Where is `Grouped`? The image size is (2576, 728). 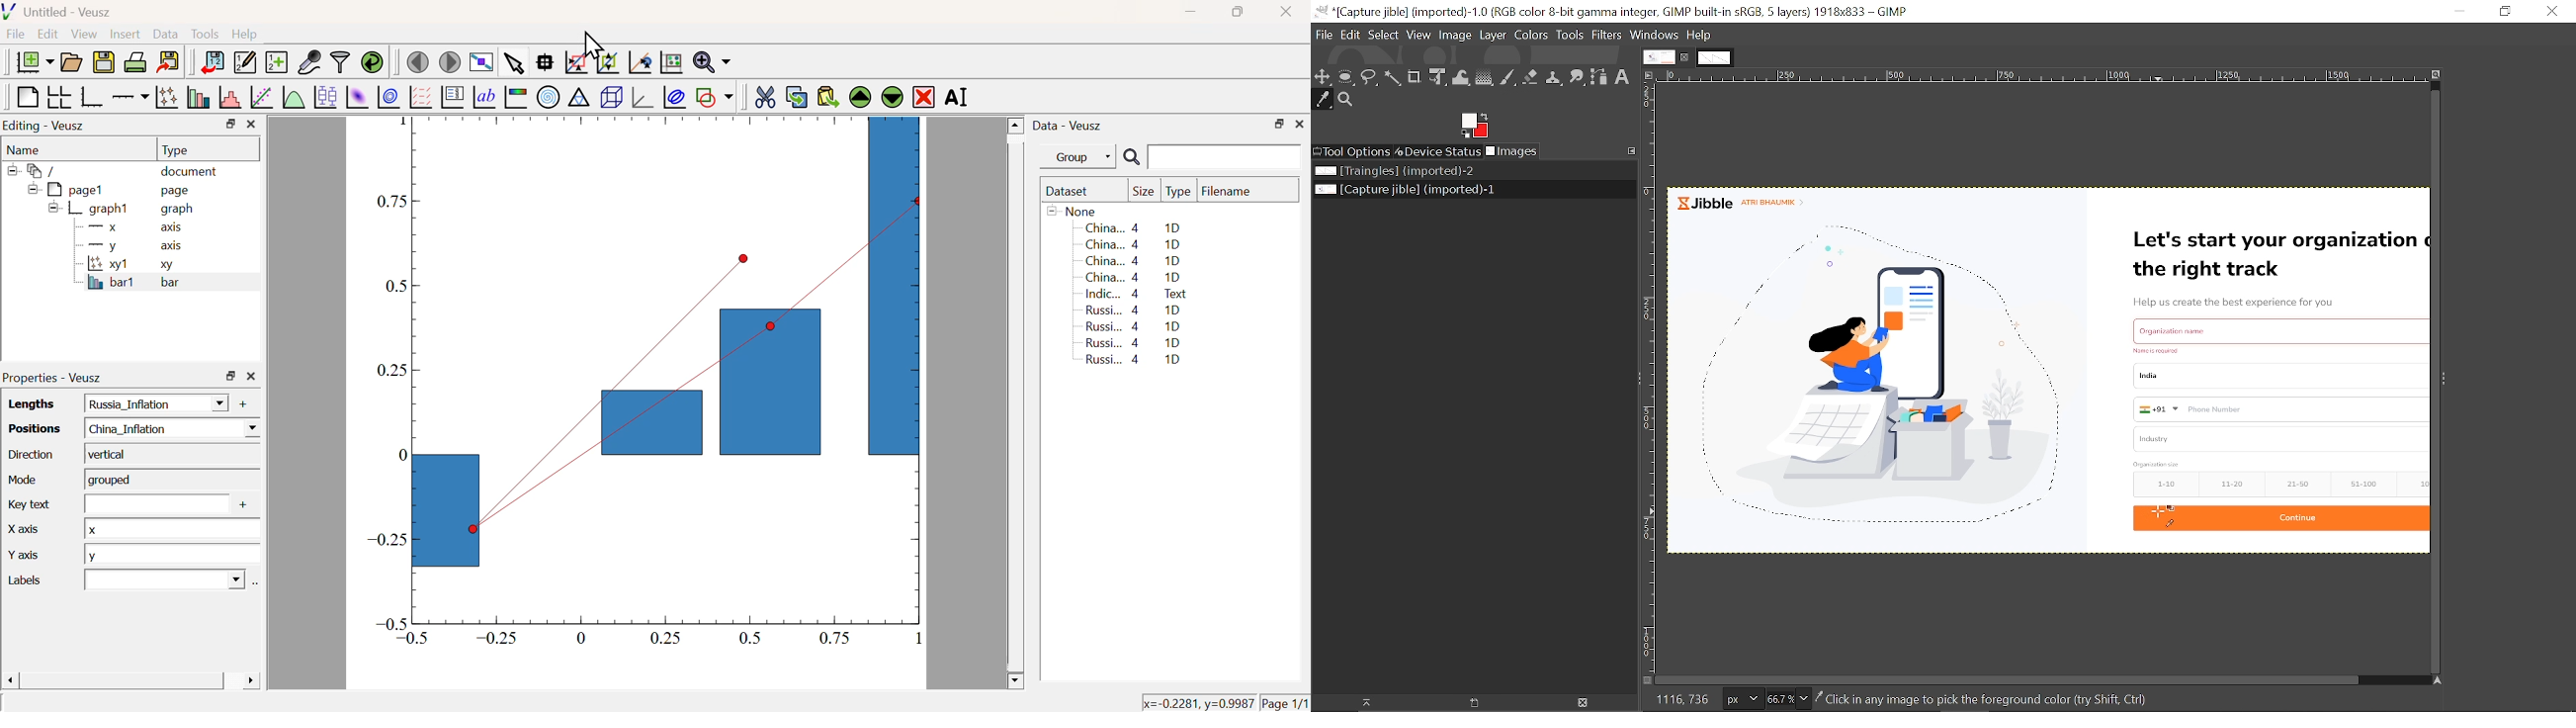
Grouped is located at coordinates (169, 480).